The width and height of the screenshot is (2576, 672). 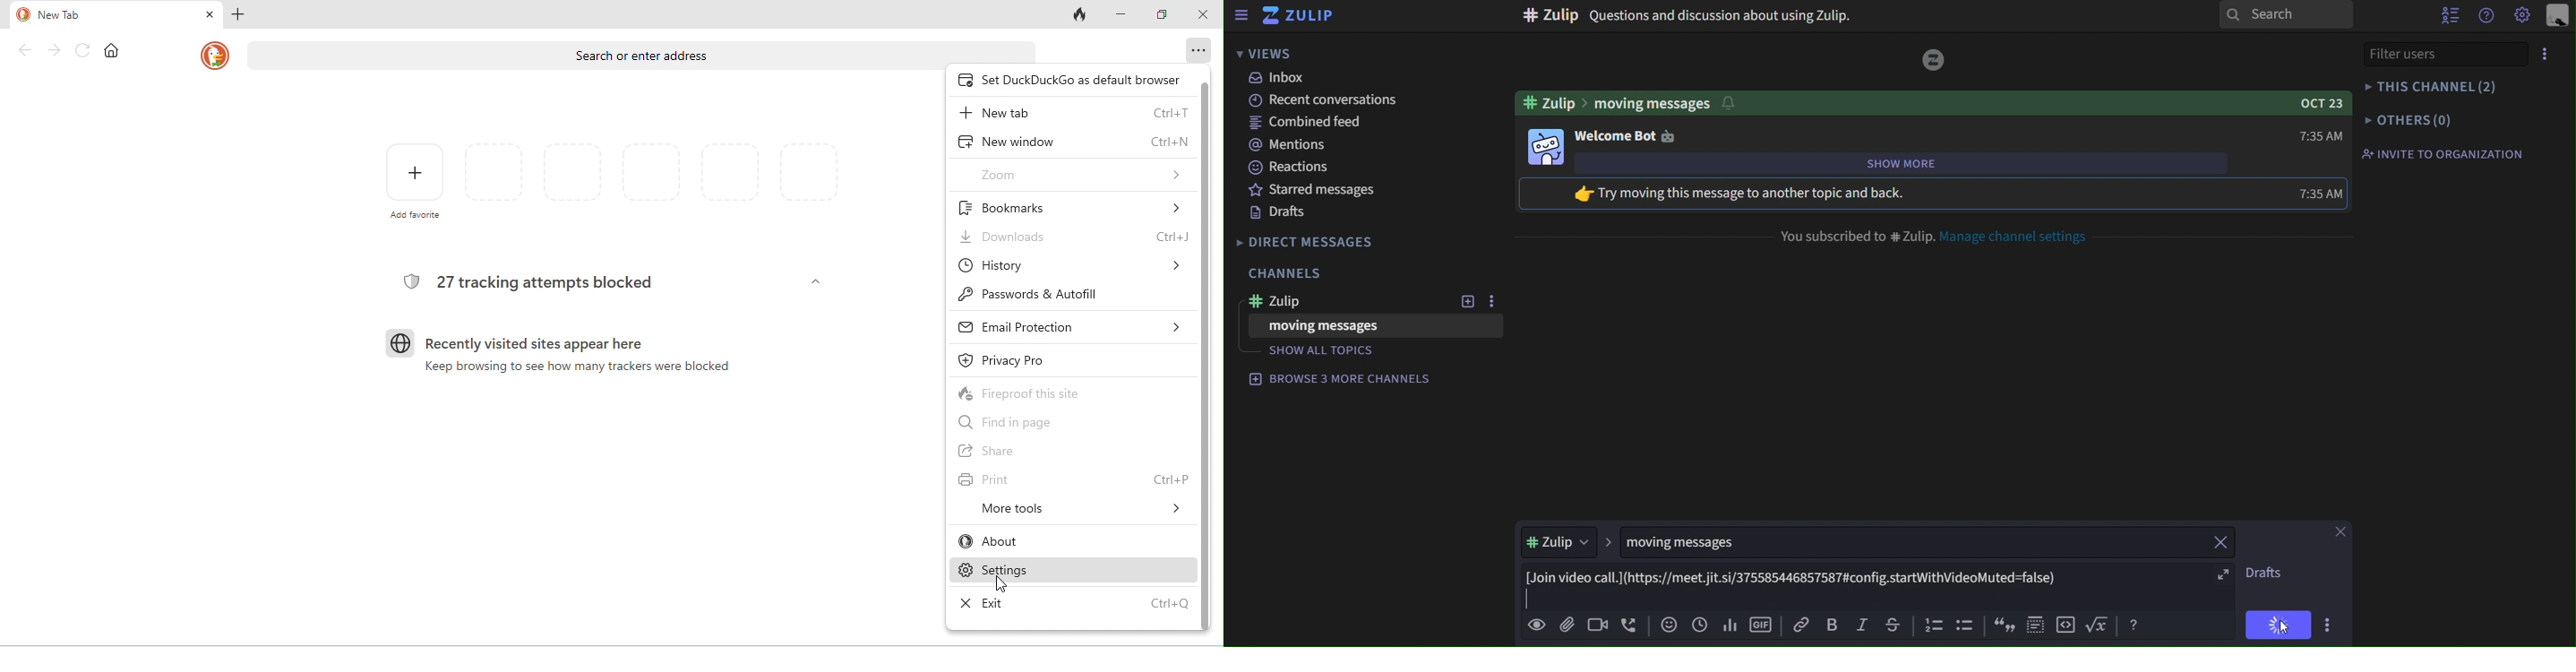 I want to click on icon, so click(x=2066, y=624).